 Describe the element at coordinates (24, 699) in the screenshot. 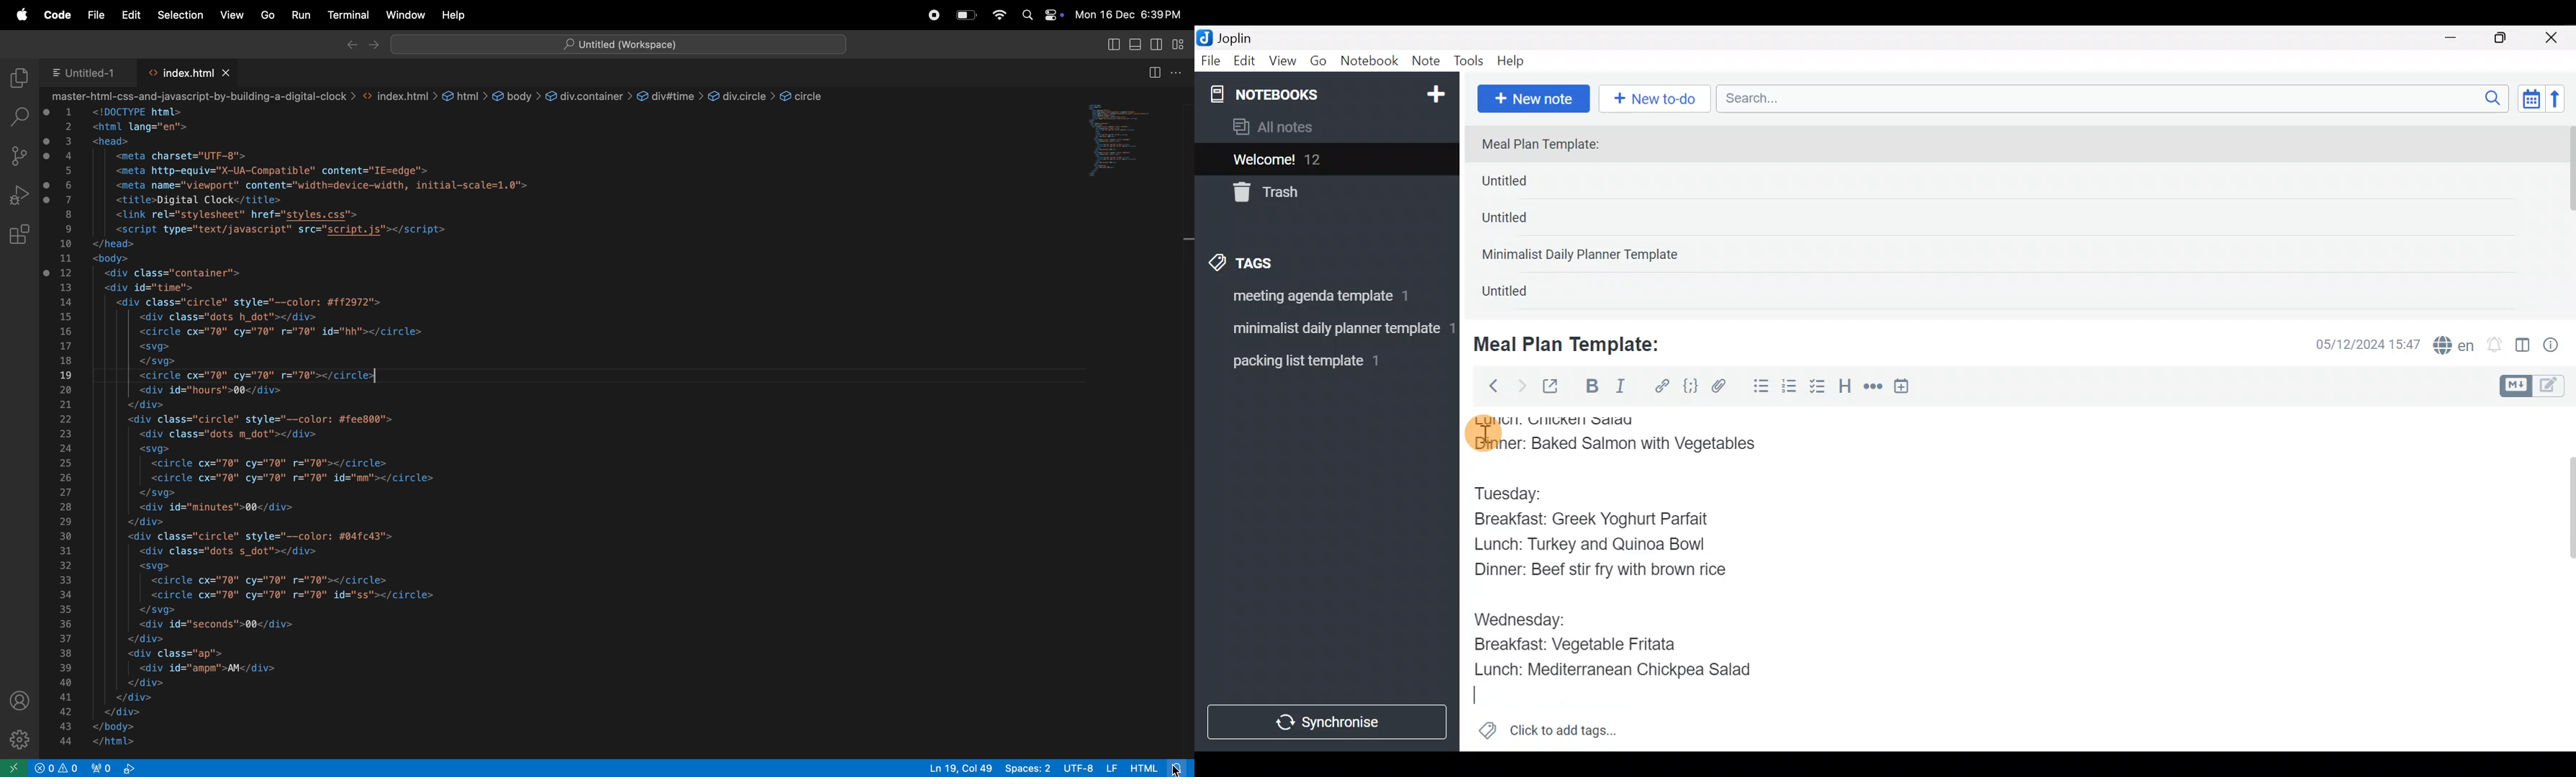

I see `profile` at that location.